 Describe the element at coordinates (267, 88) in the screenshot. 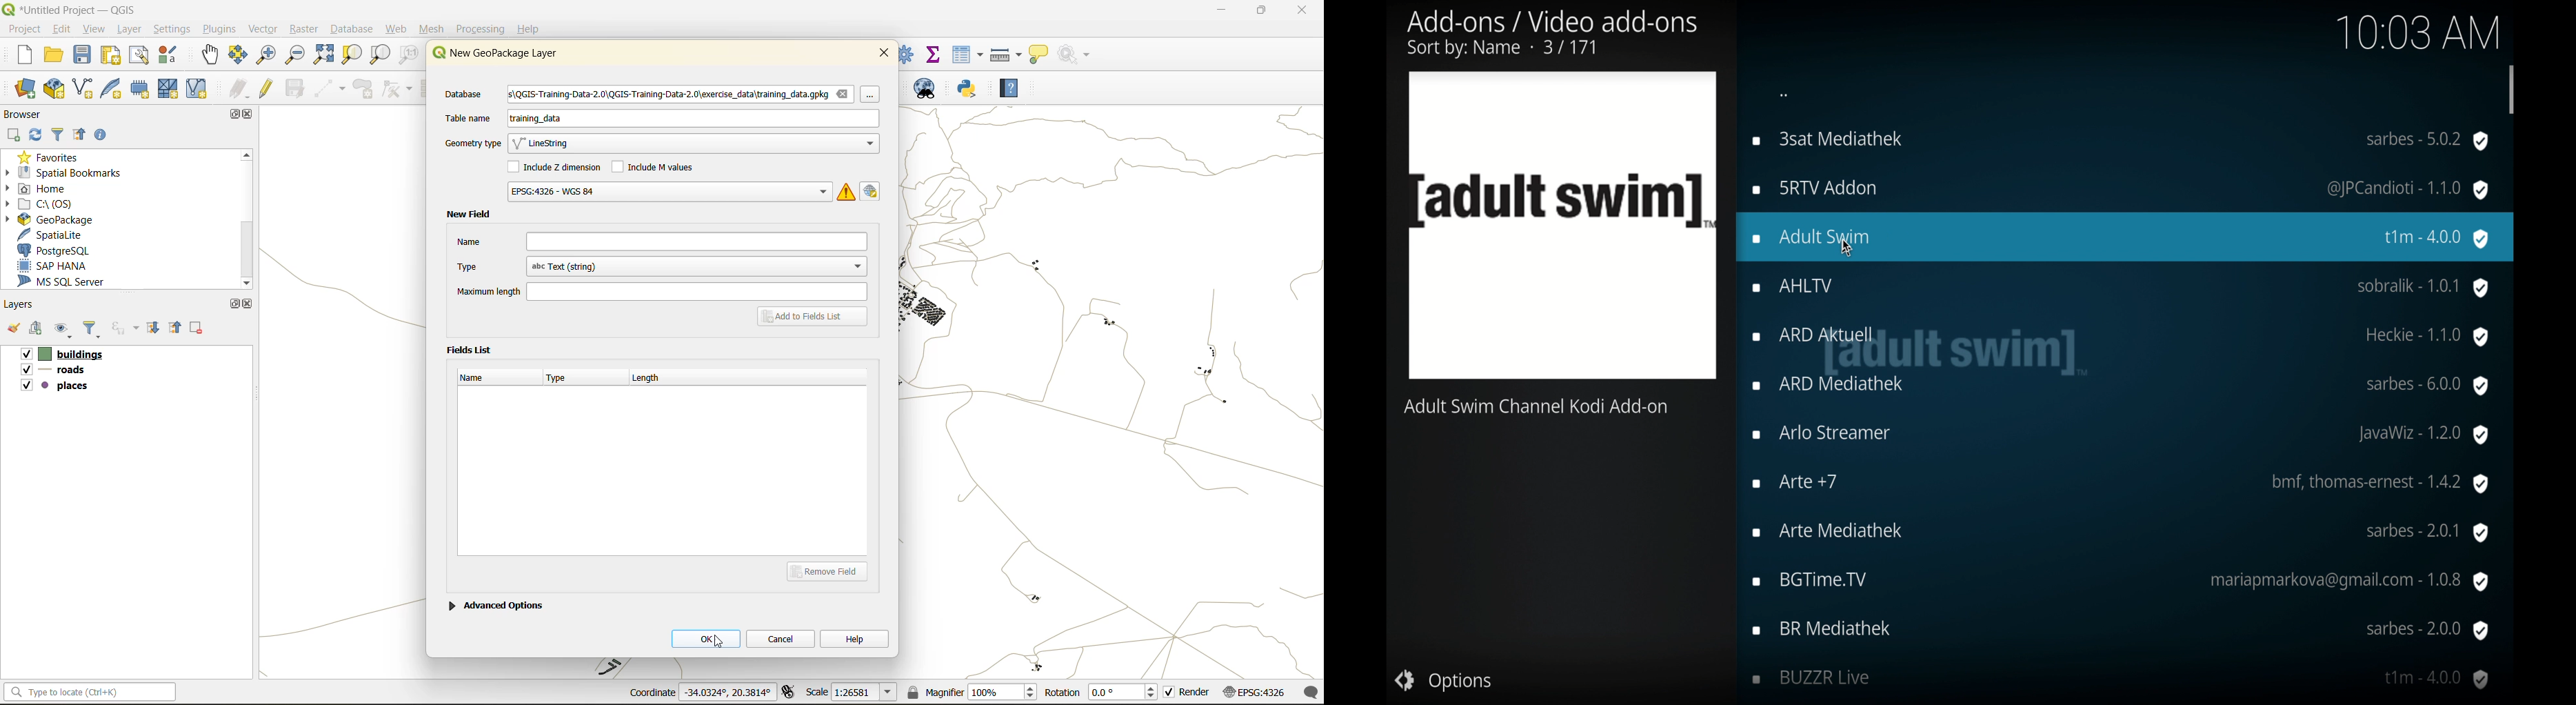

I see `toggle edits` at that location.